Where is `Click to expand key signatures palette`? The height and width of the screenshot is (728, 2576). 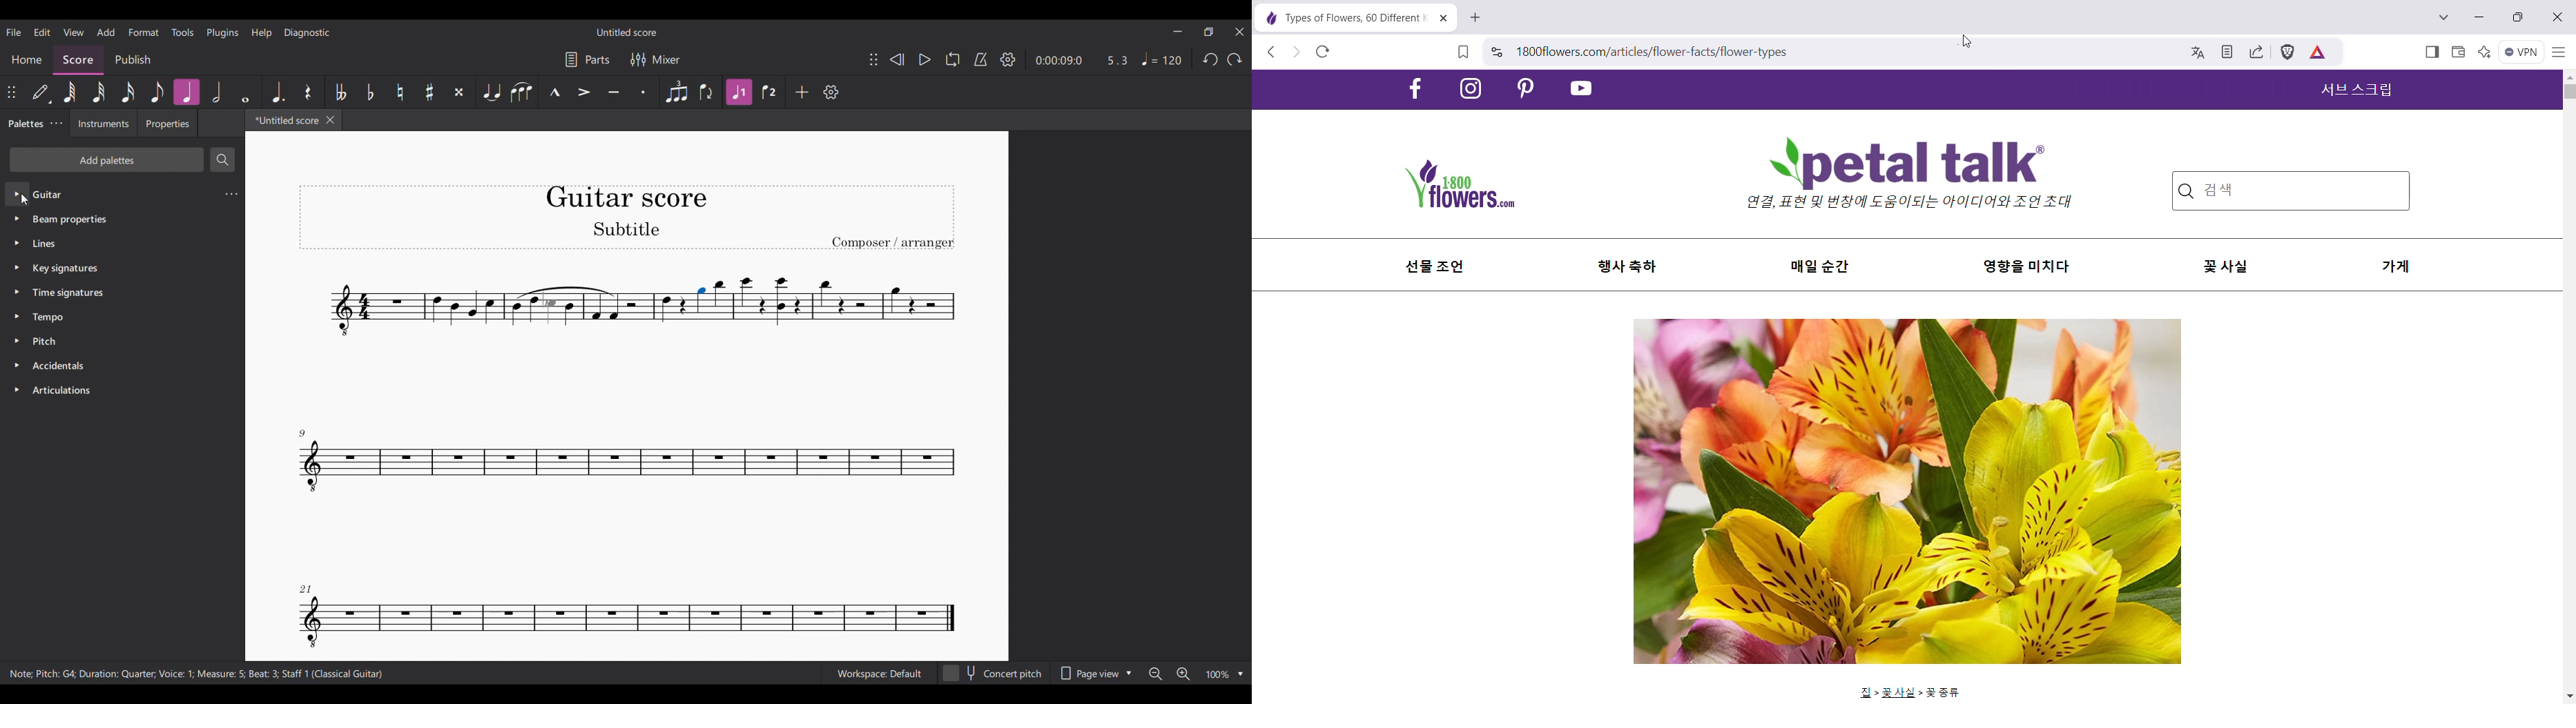 Click to expand key signatures palette is located at coordinates (18, 267).